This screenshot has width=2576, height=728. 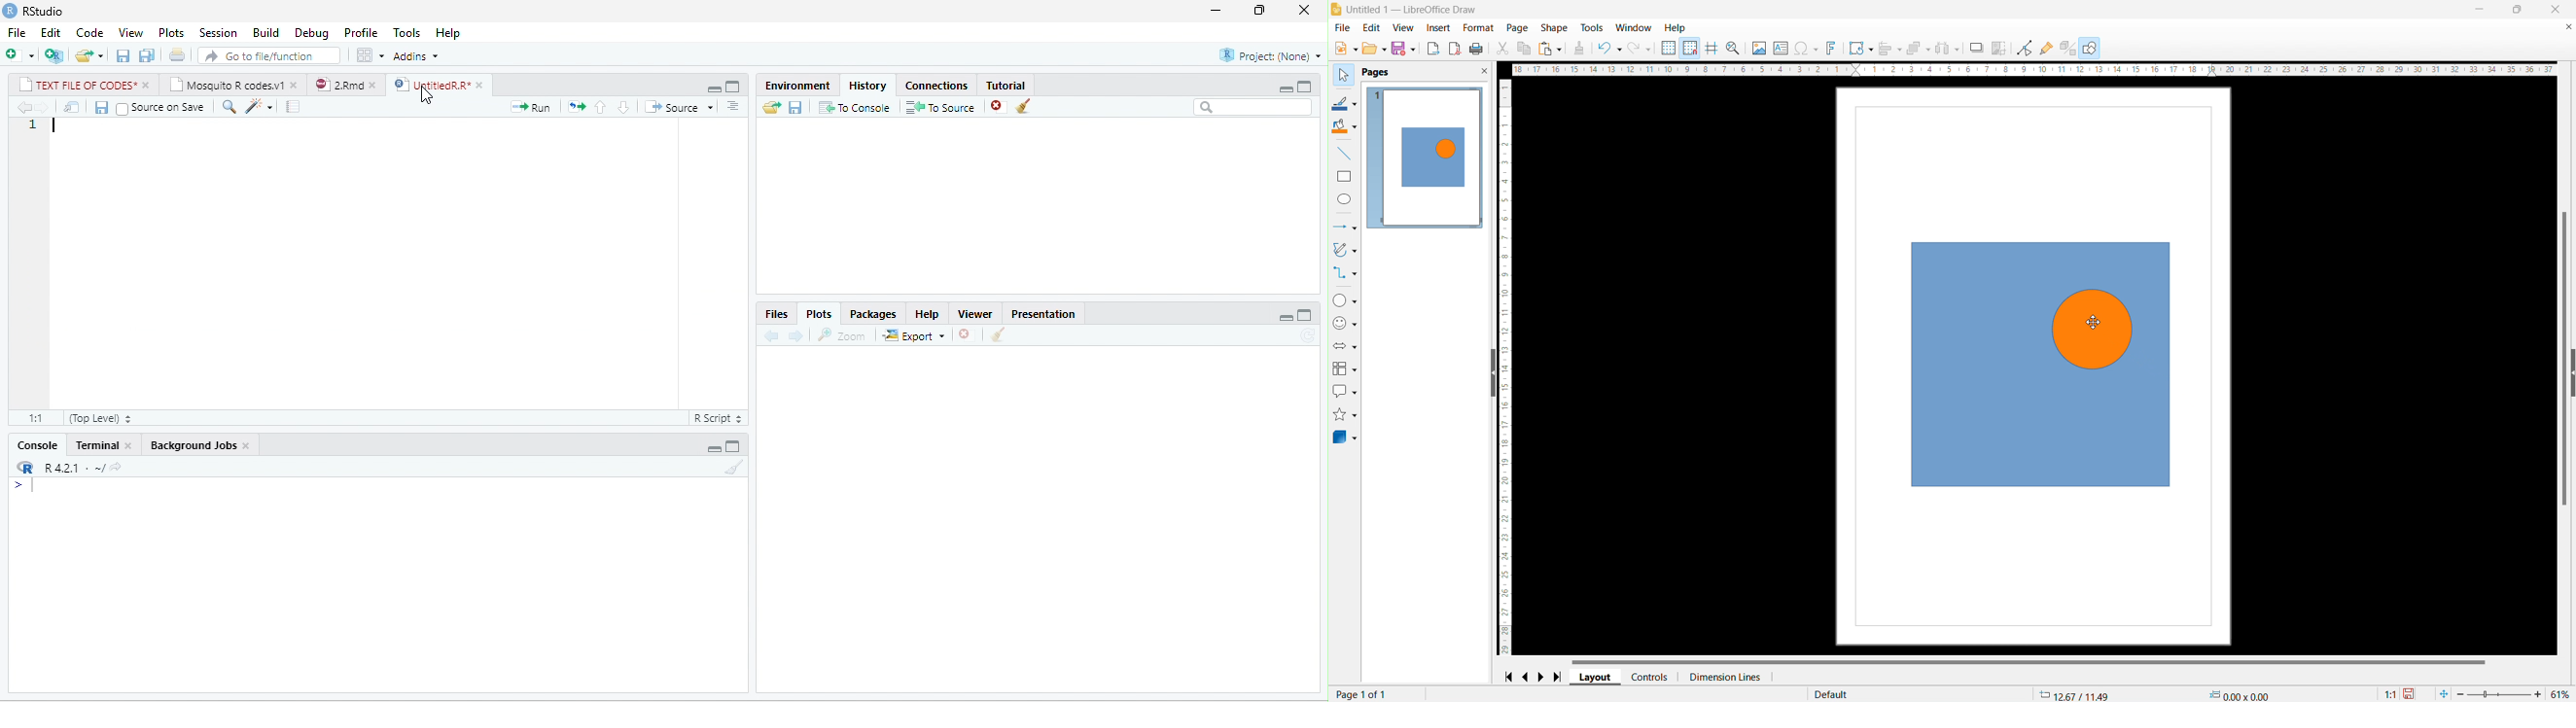 I want to click on maximize, so click(x=1305, y=87).